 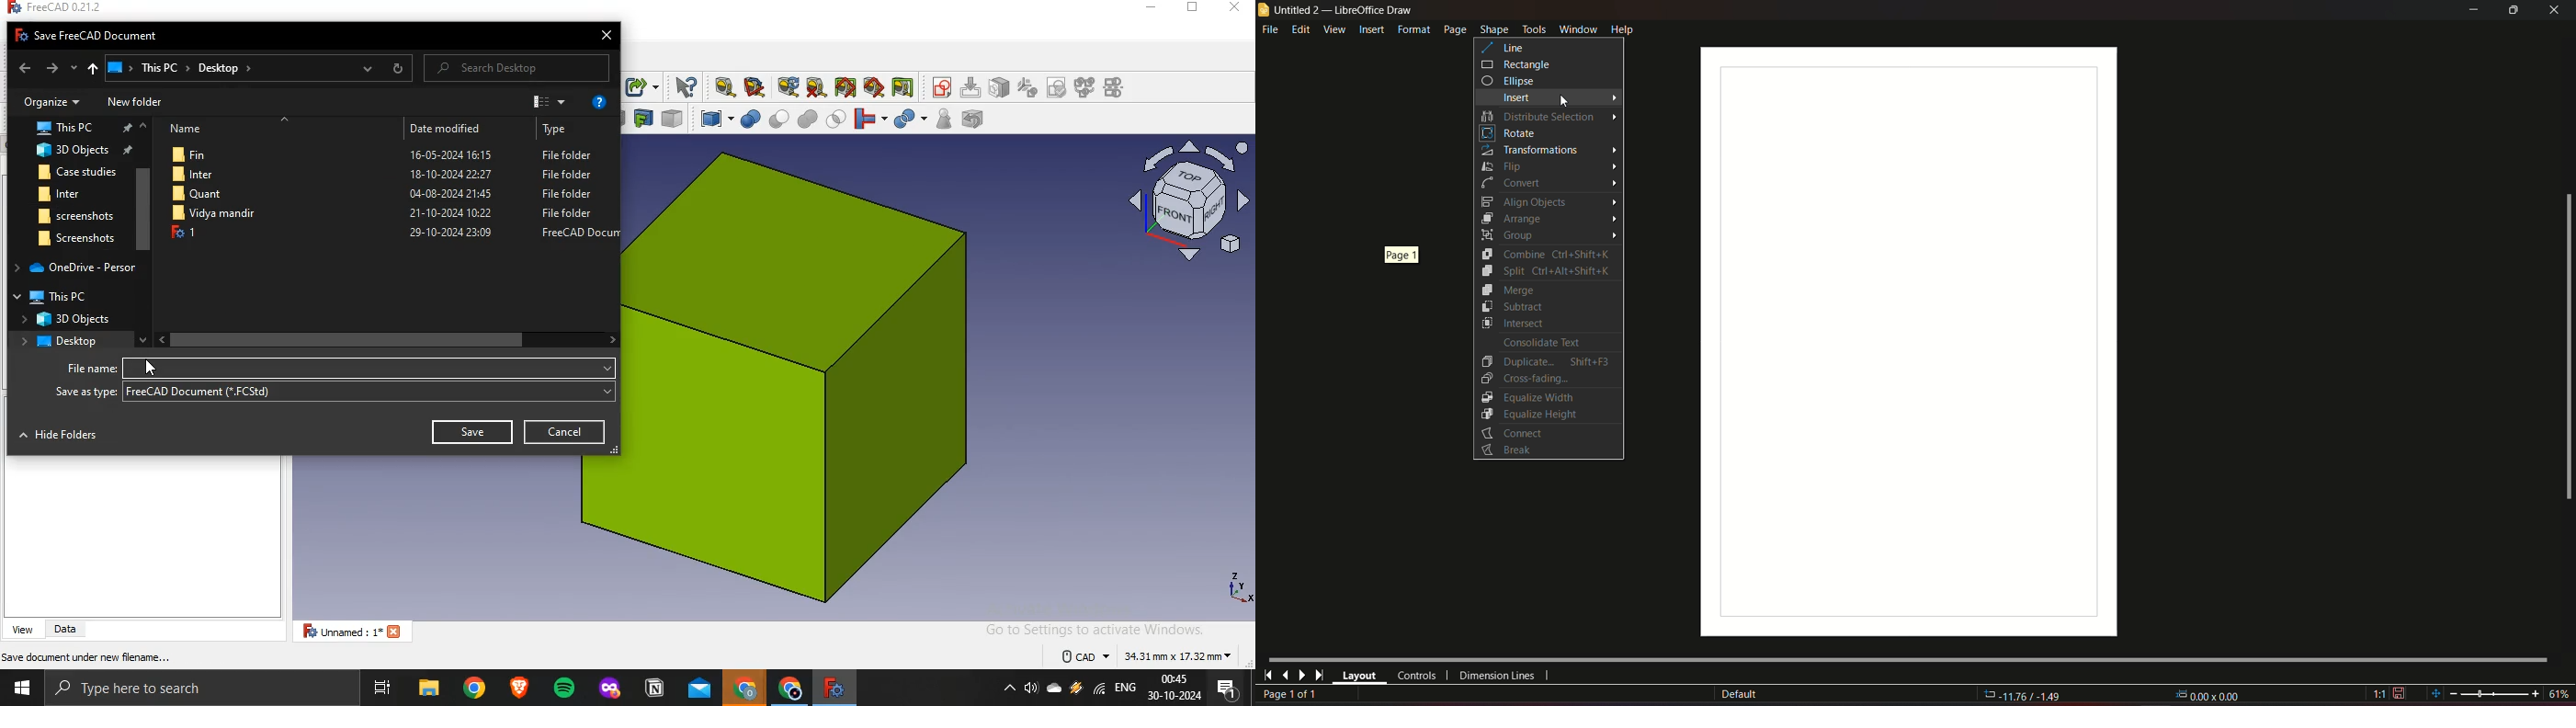 I want to click on Arrow, so click(x=1612, y=182).